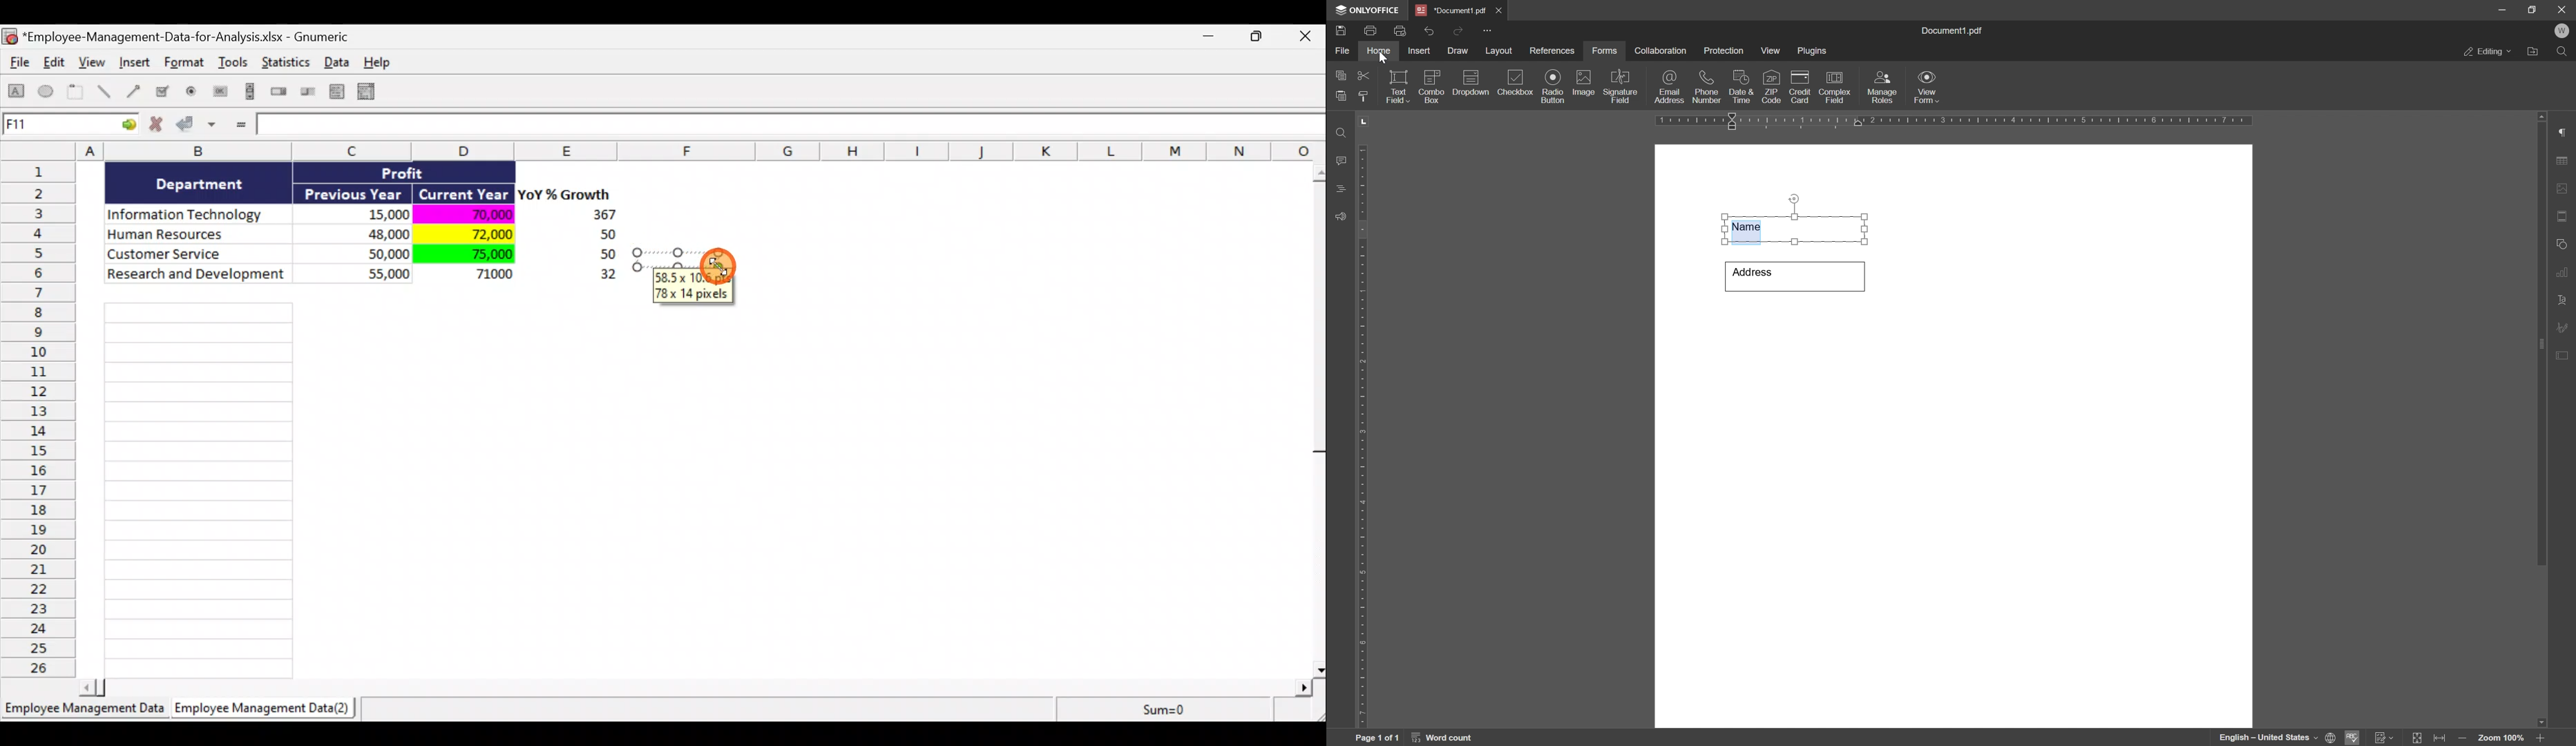 The width and height of the screenshot is (2576, 756). What do you see at coordinates (1458, 52) in the screenshot?
I see `draw` at bounding box center [1458, 52].